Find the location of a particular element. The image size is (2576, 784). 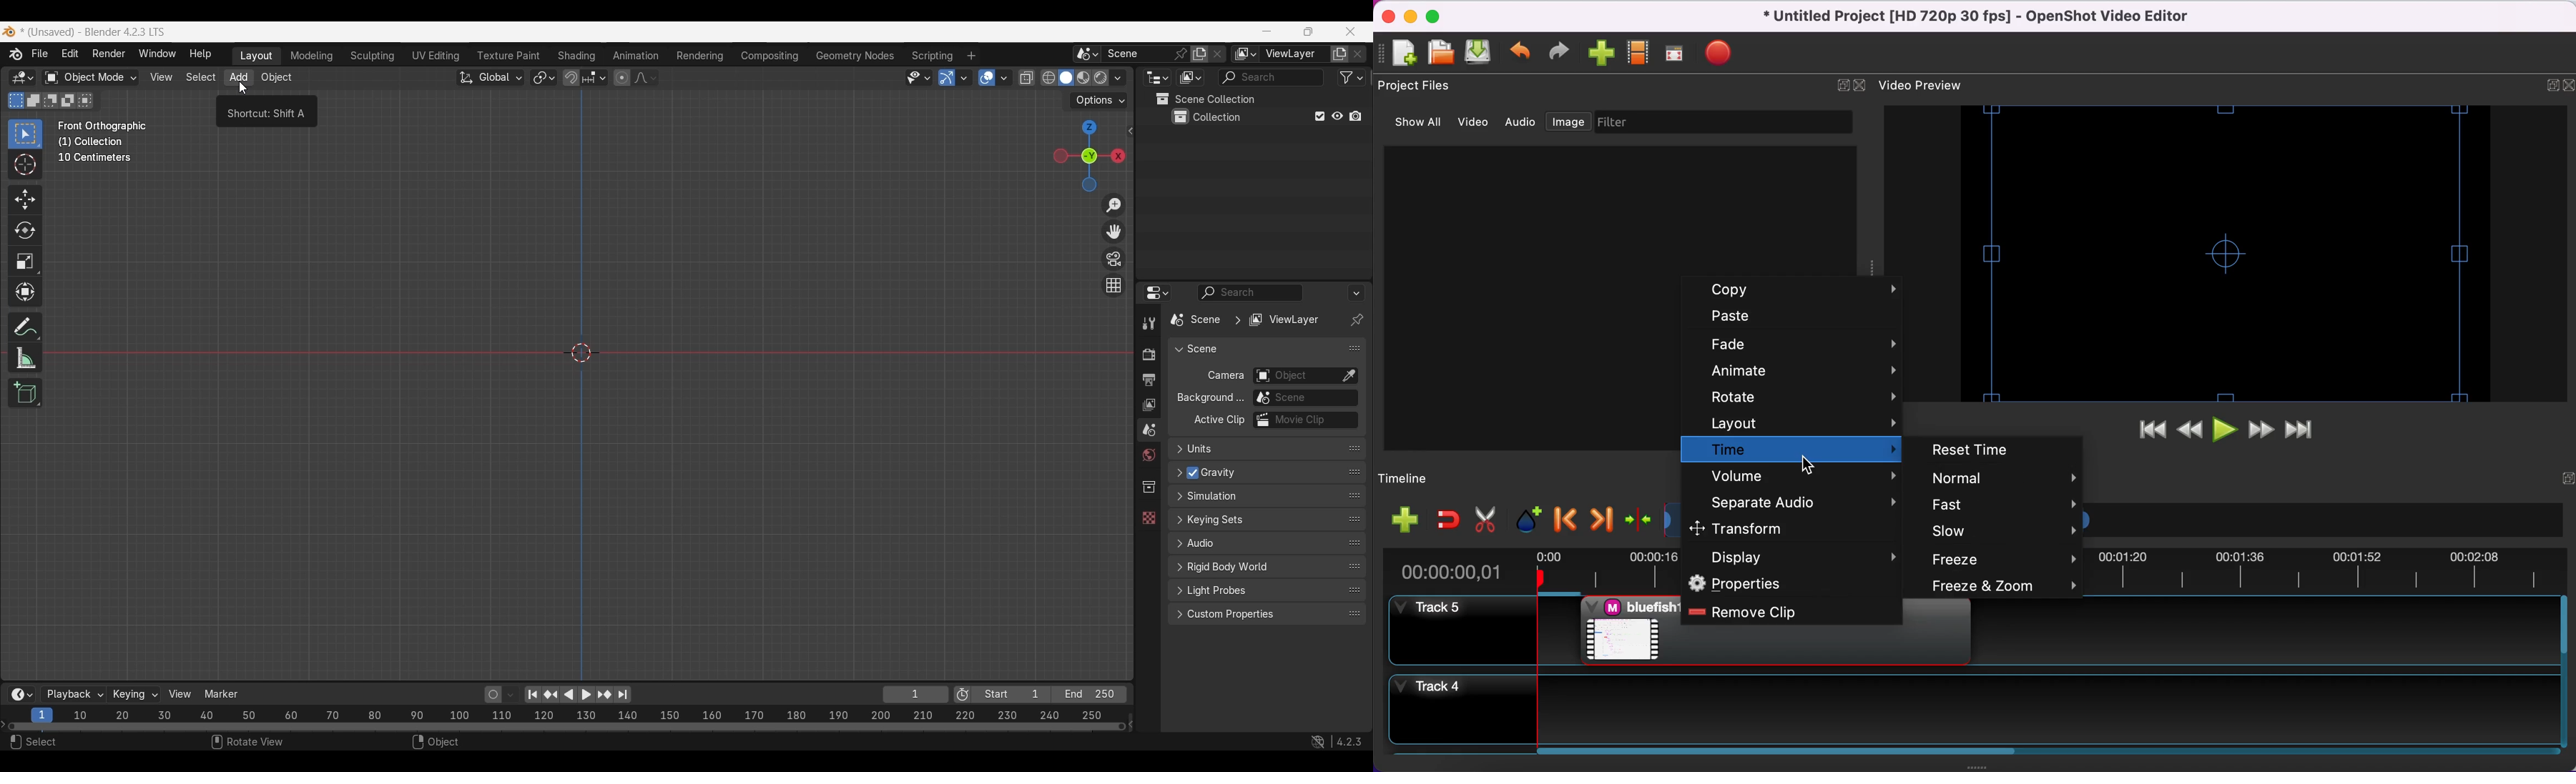

Viewport shading, wireframe is located at coordinates (1049, 78).